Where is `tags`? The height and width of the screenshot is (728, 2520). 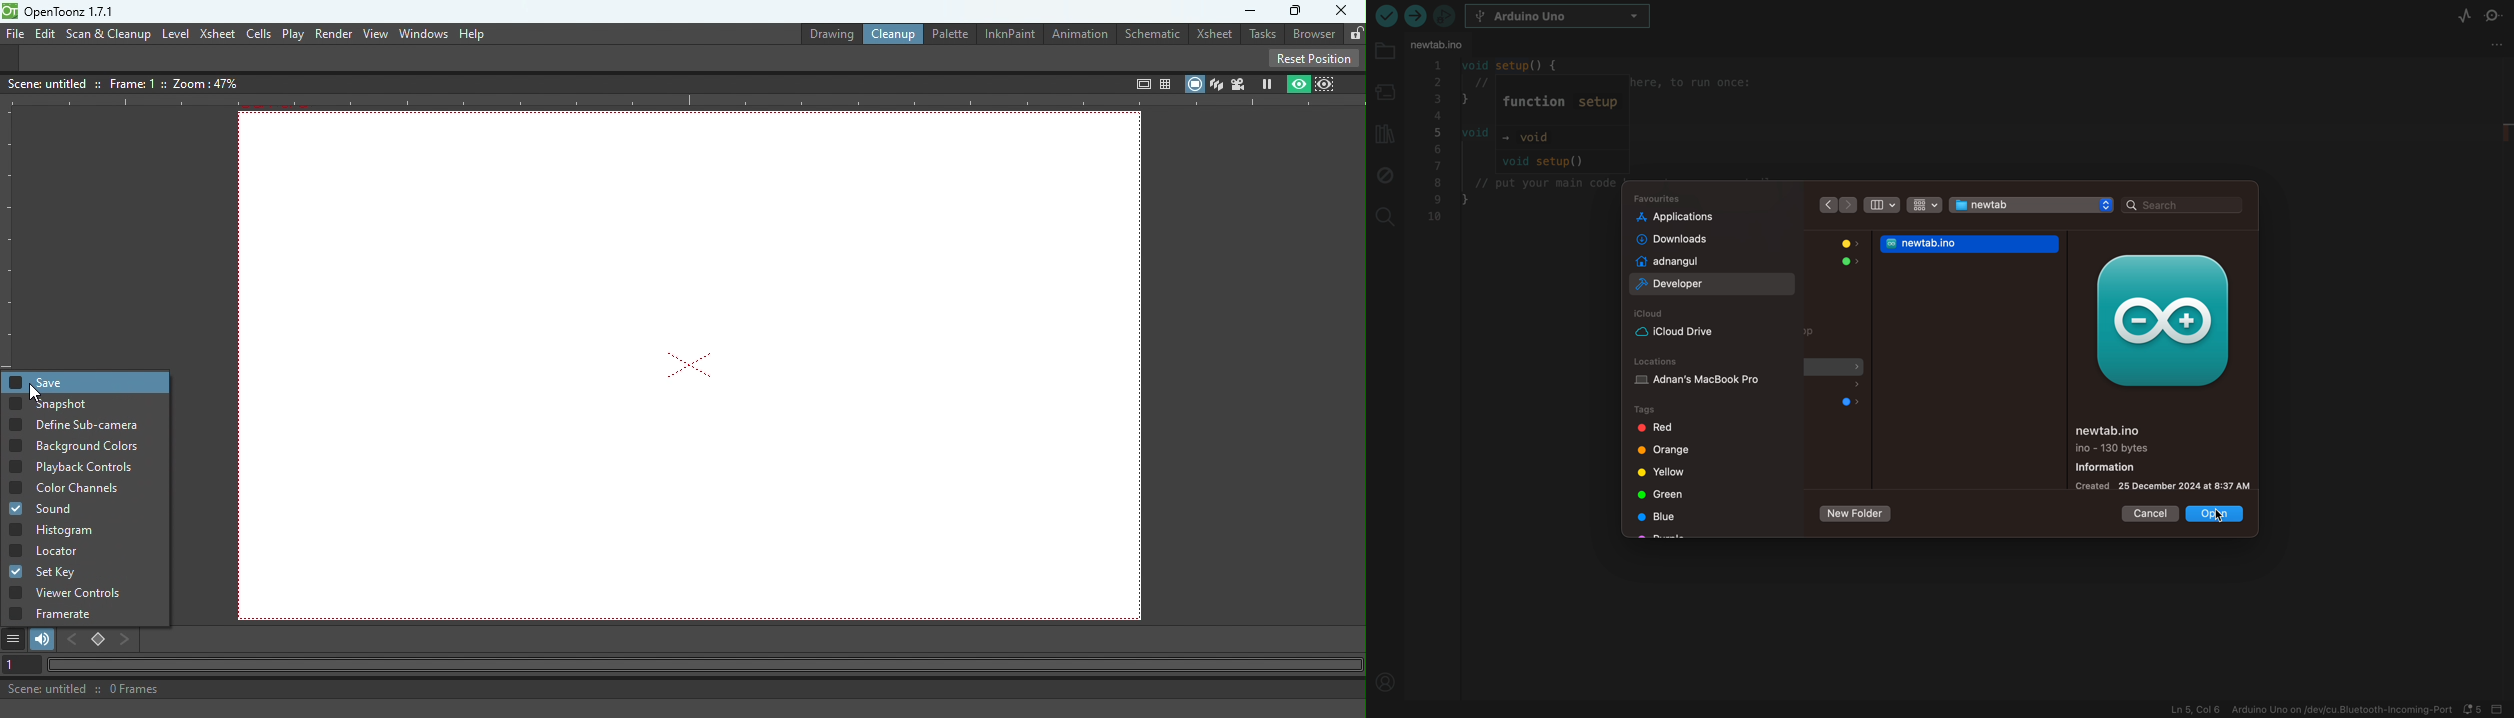
tags is located at coordinates (1667, 515).